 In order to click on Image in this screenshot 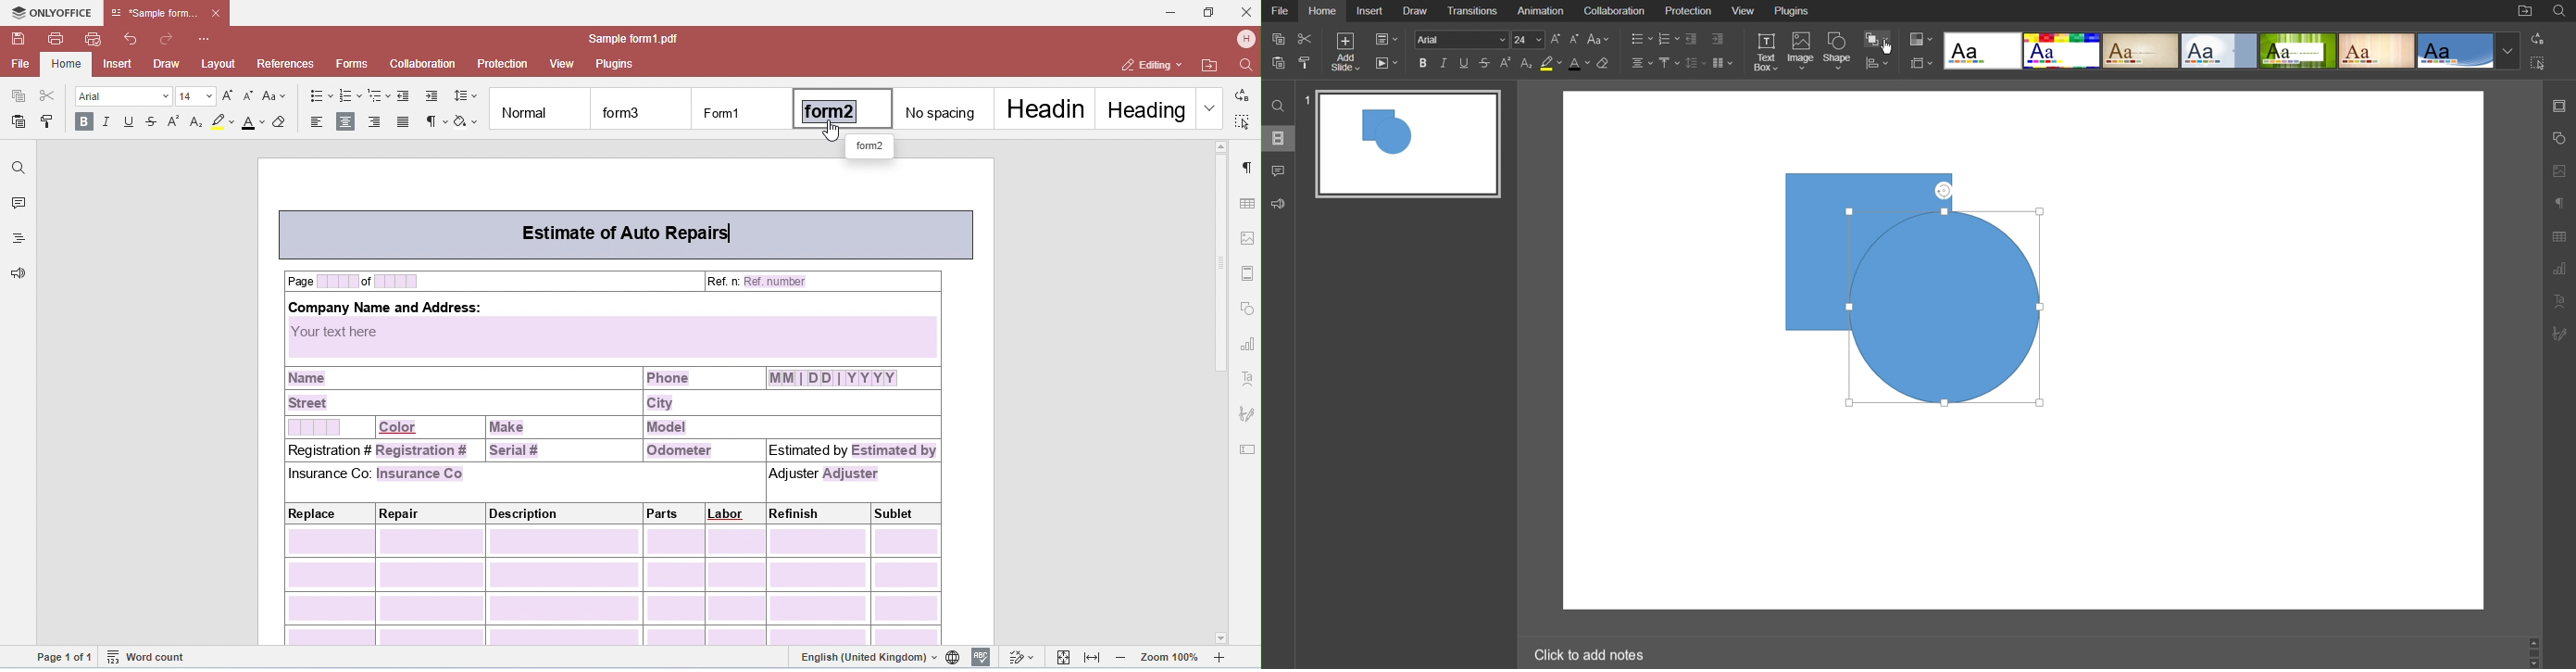, I will do `click(1801, 53)`.